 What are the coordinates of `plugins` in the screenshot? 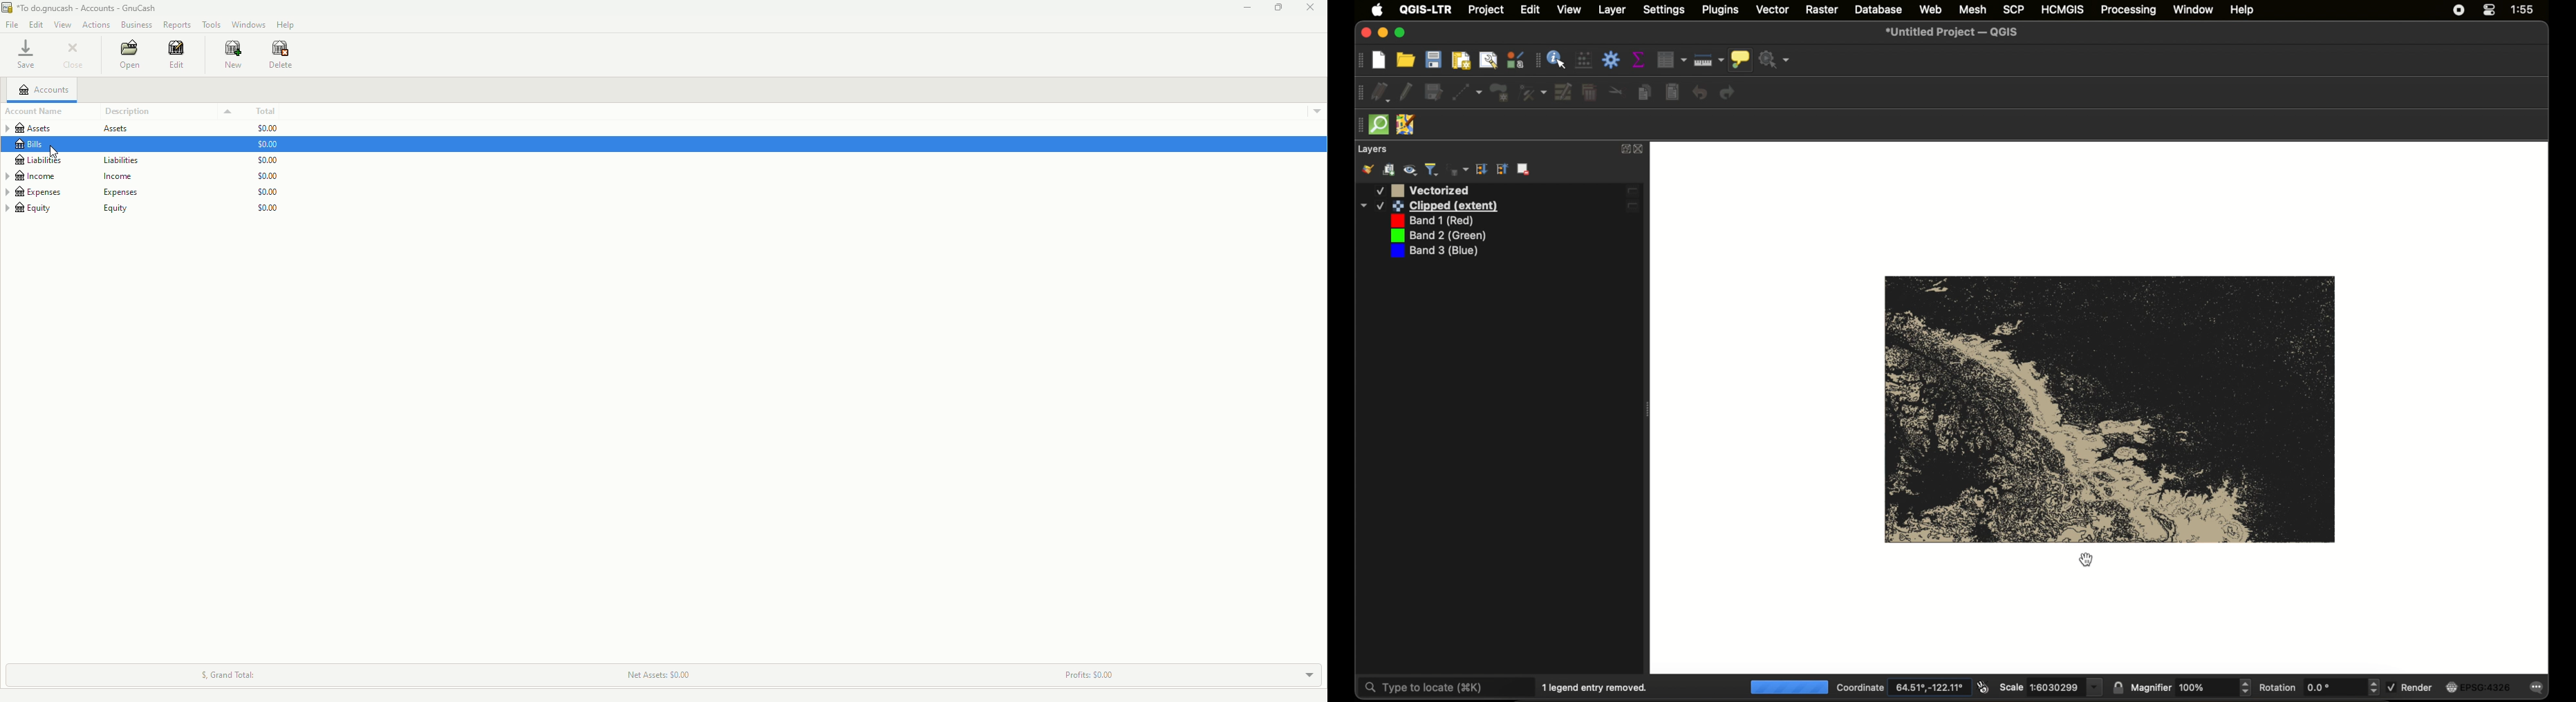 It's located at (1721, 10).